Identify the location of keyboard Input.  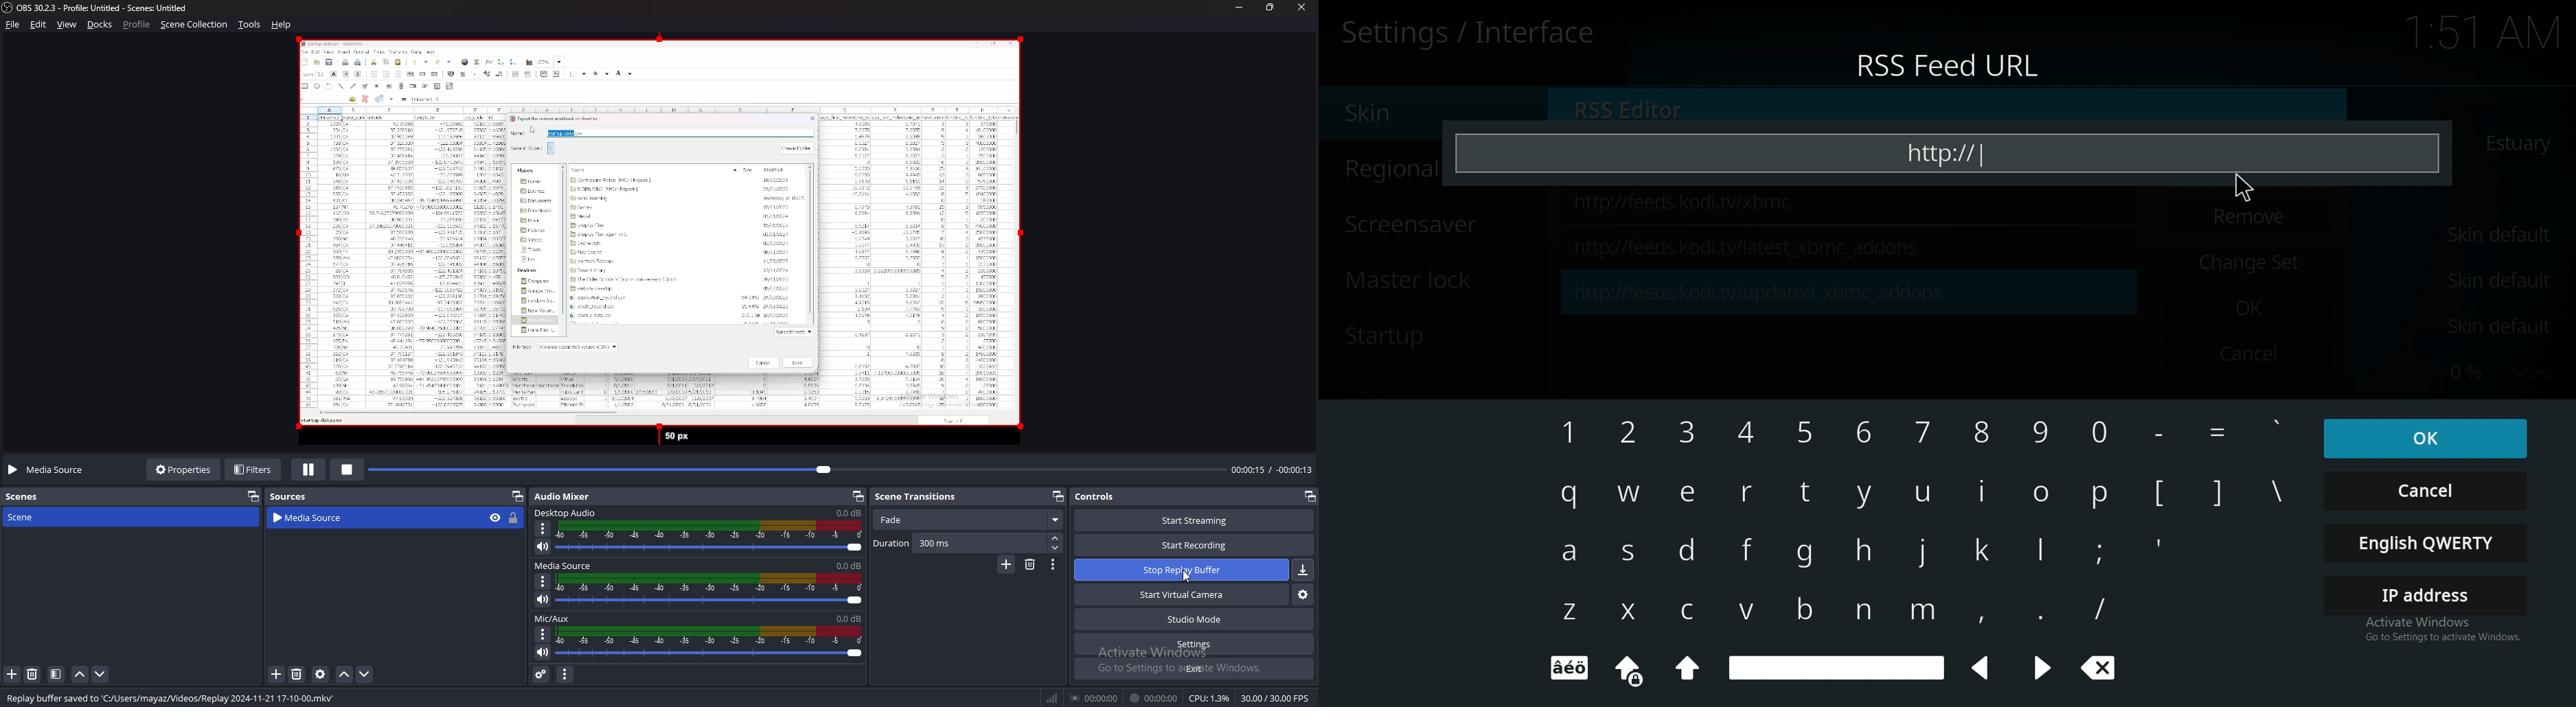
(2099, 552).